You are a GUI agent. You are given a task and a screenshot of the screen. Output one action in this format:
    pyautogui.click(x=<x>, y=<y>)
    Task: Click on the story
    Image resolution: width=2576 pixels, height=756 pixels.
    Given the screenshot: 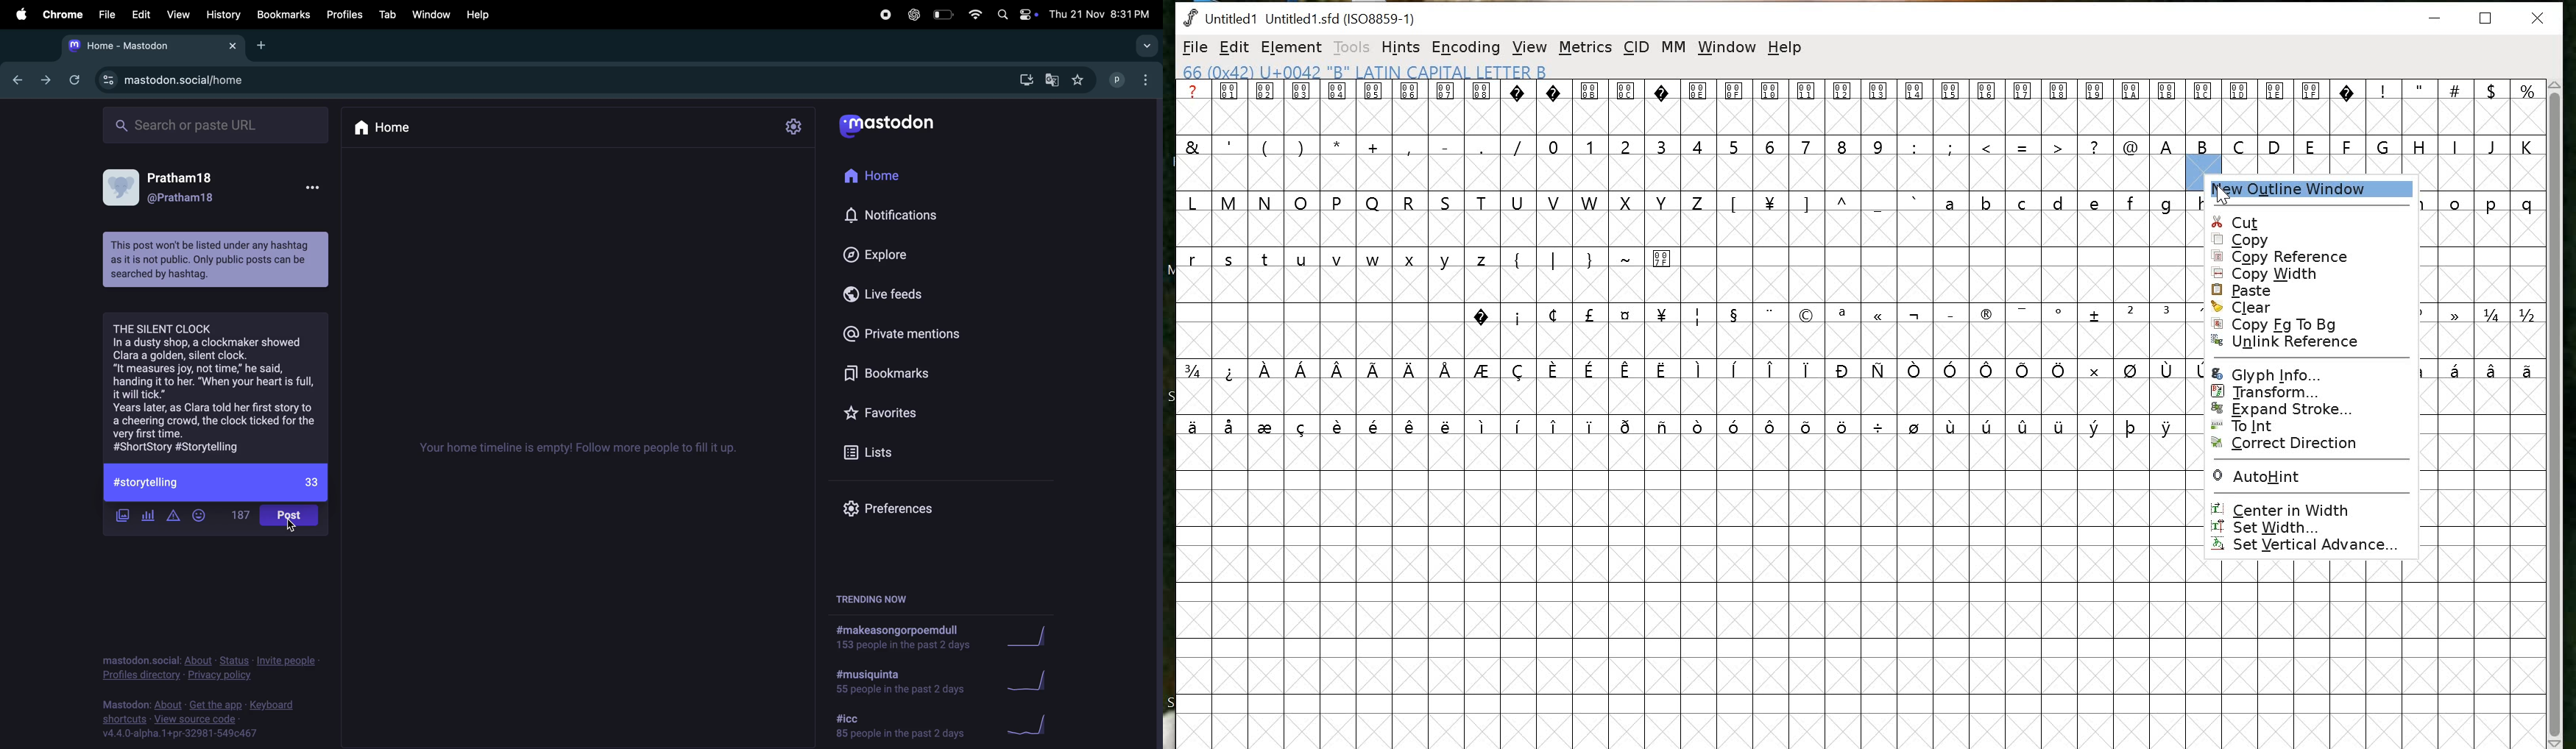 What is the action you would take?
    pyautogui.click(x=218, y=392)
    